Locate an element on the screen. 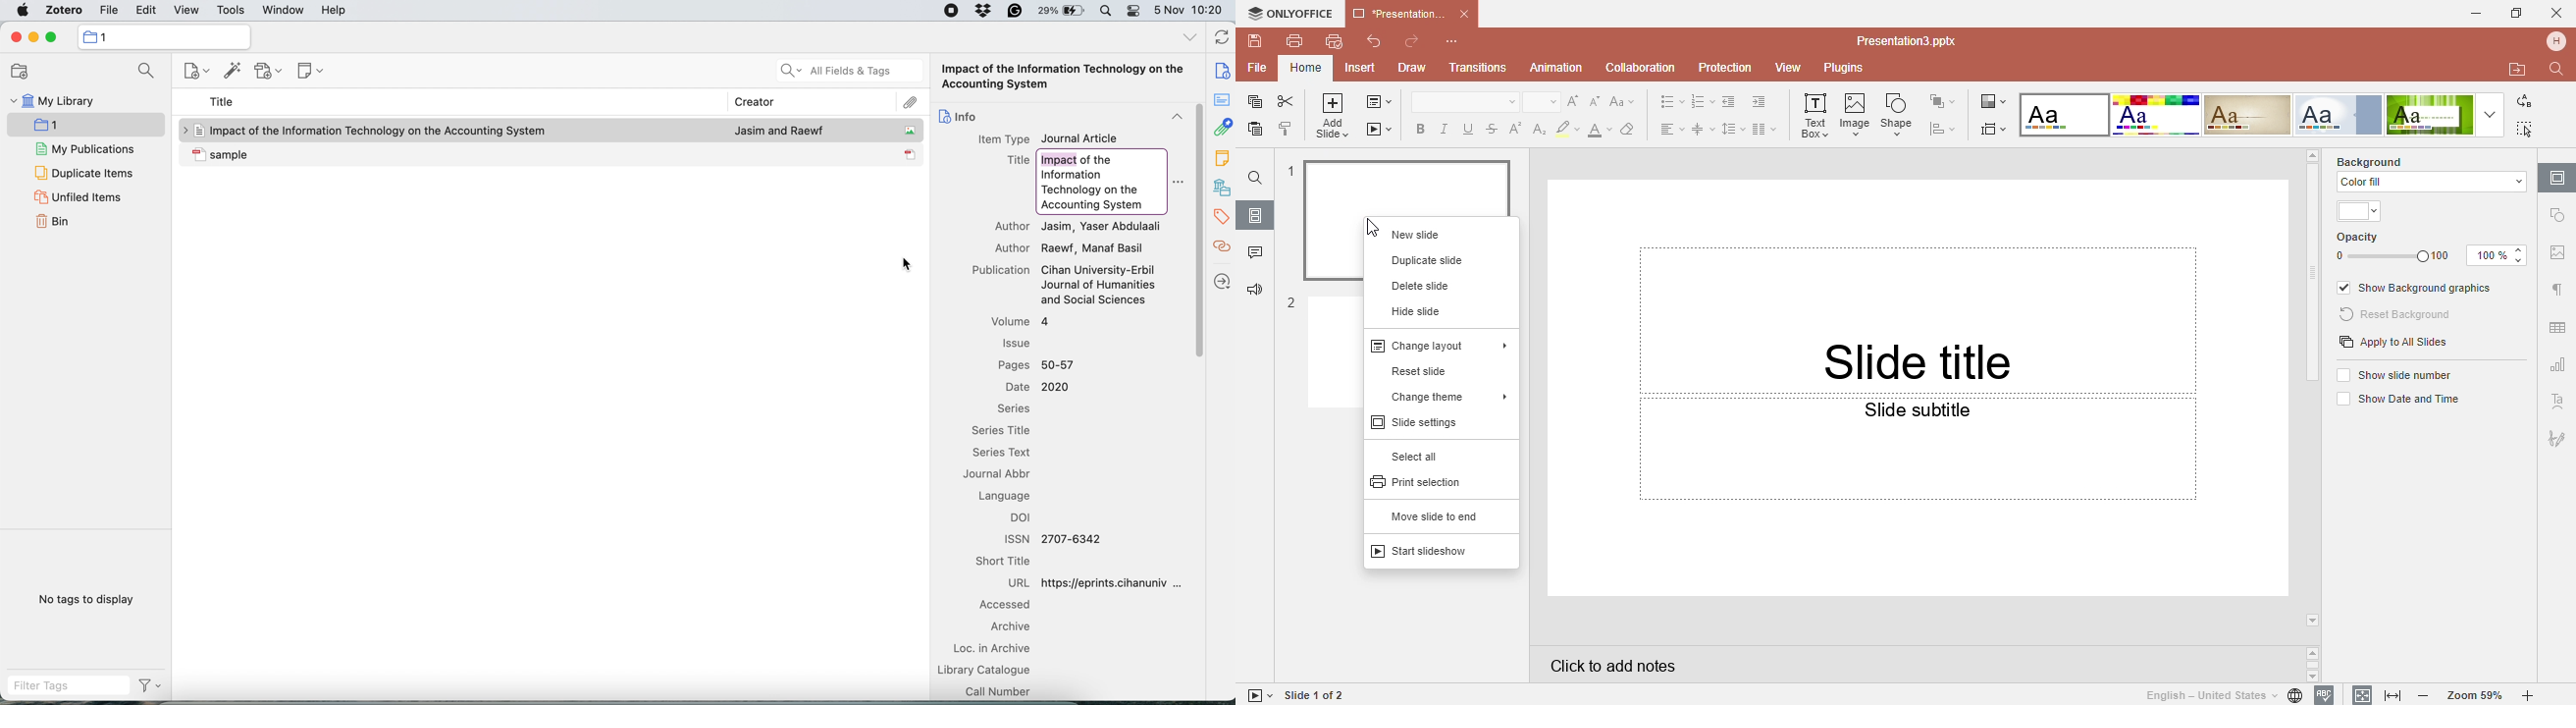  more options is located at coordinates (1177, 183).